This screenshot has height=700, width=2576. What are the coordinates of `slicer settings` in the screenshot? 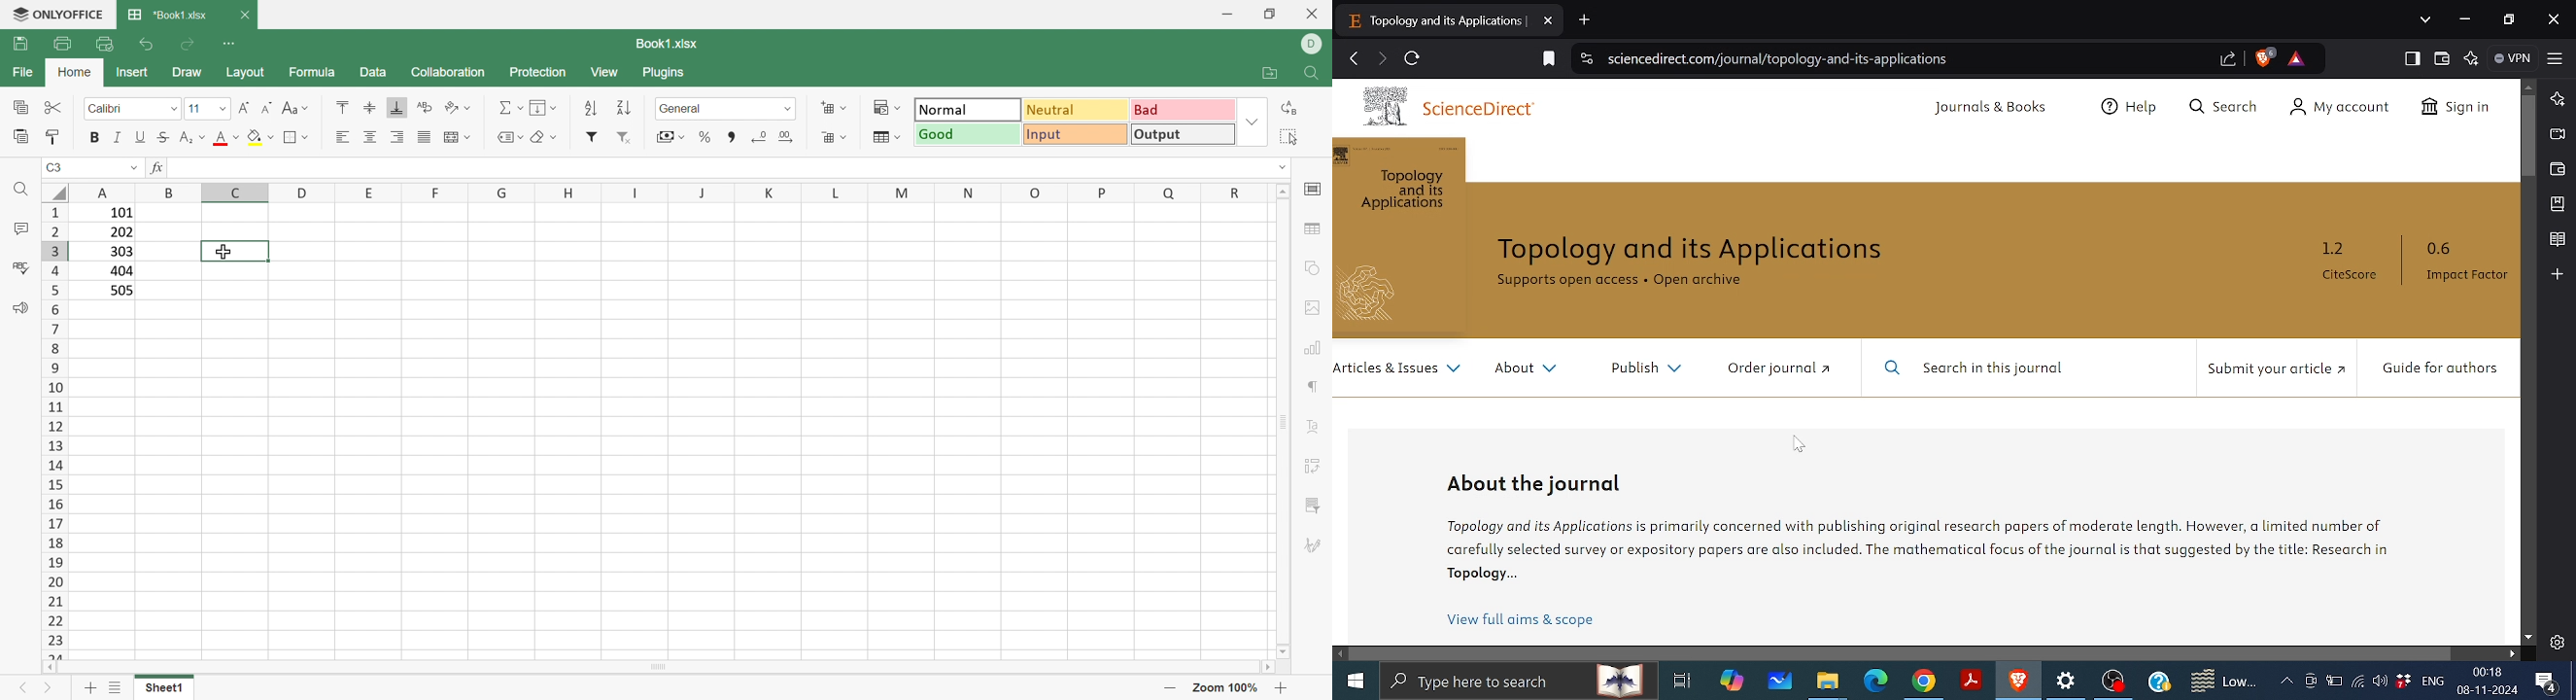 It's located at (1315, 505).